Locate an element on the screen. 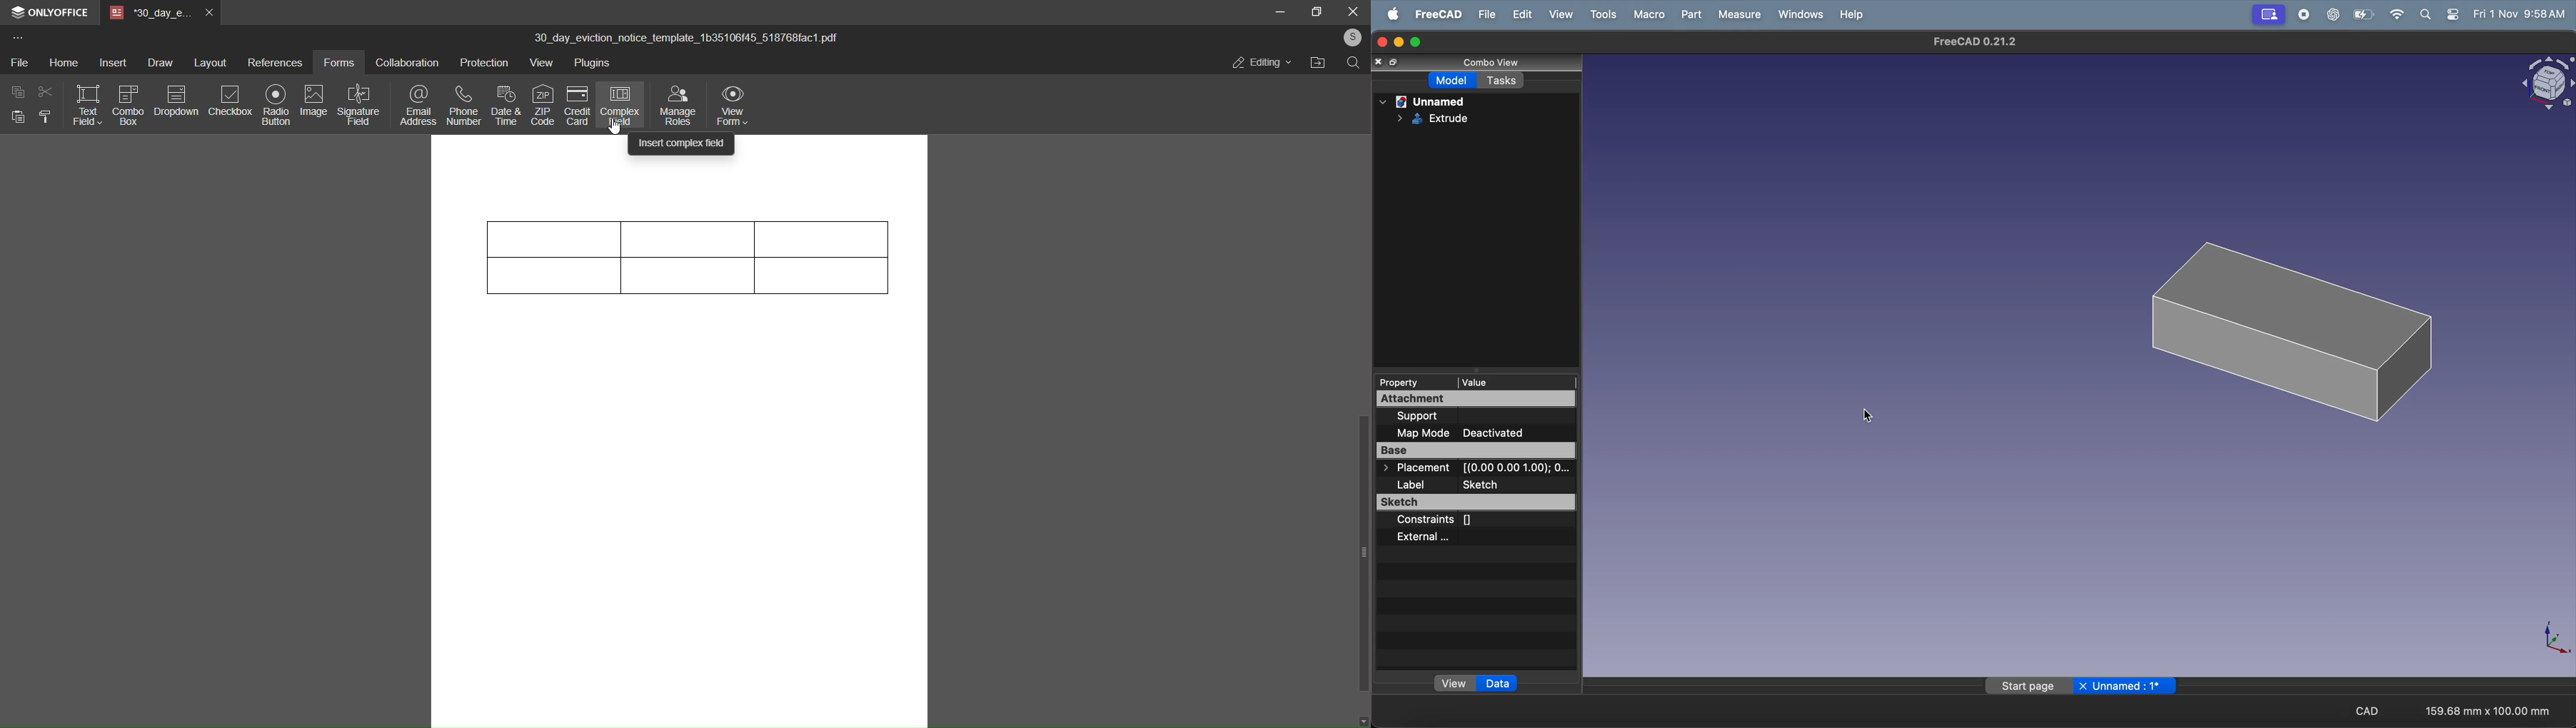 This screenshot has width=2576, height=728. help is located at coordinates (1852, 17).